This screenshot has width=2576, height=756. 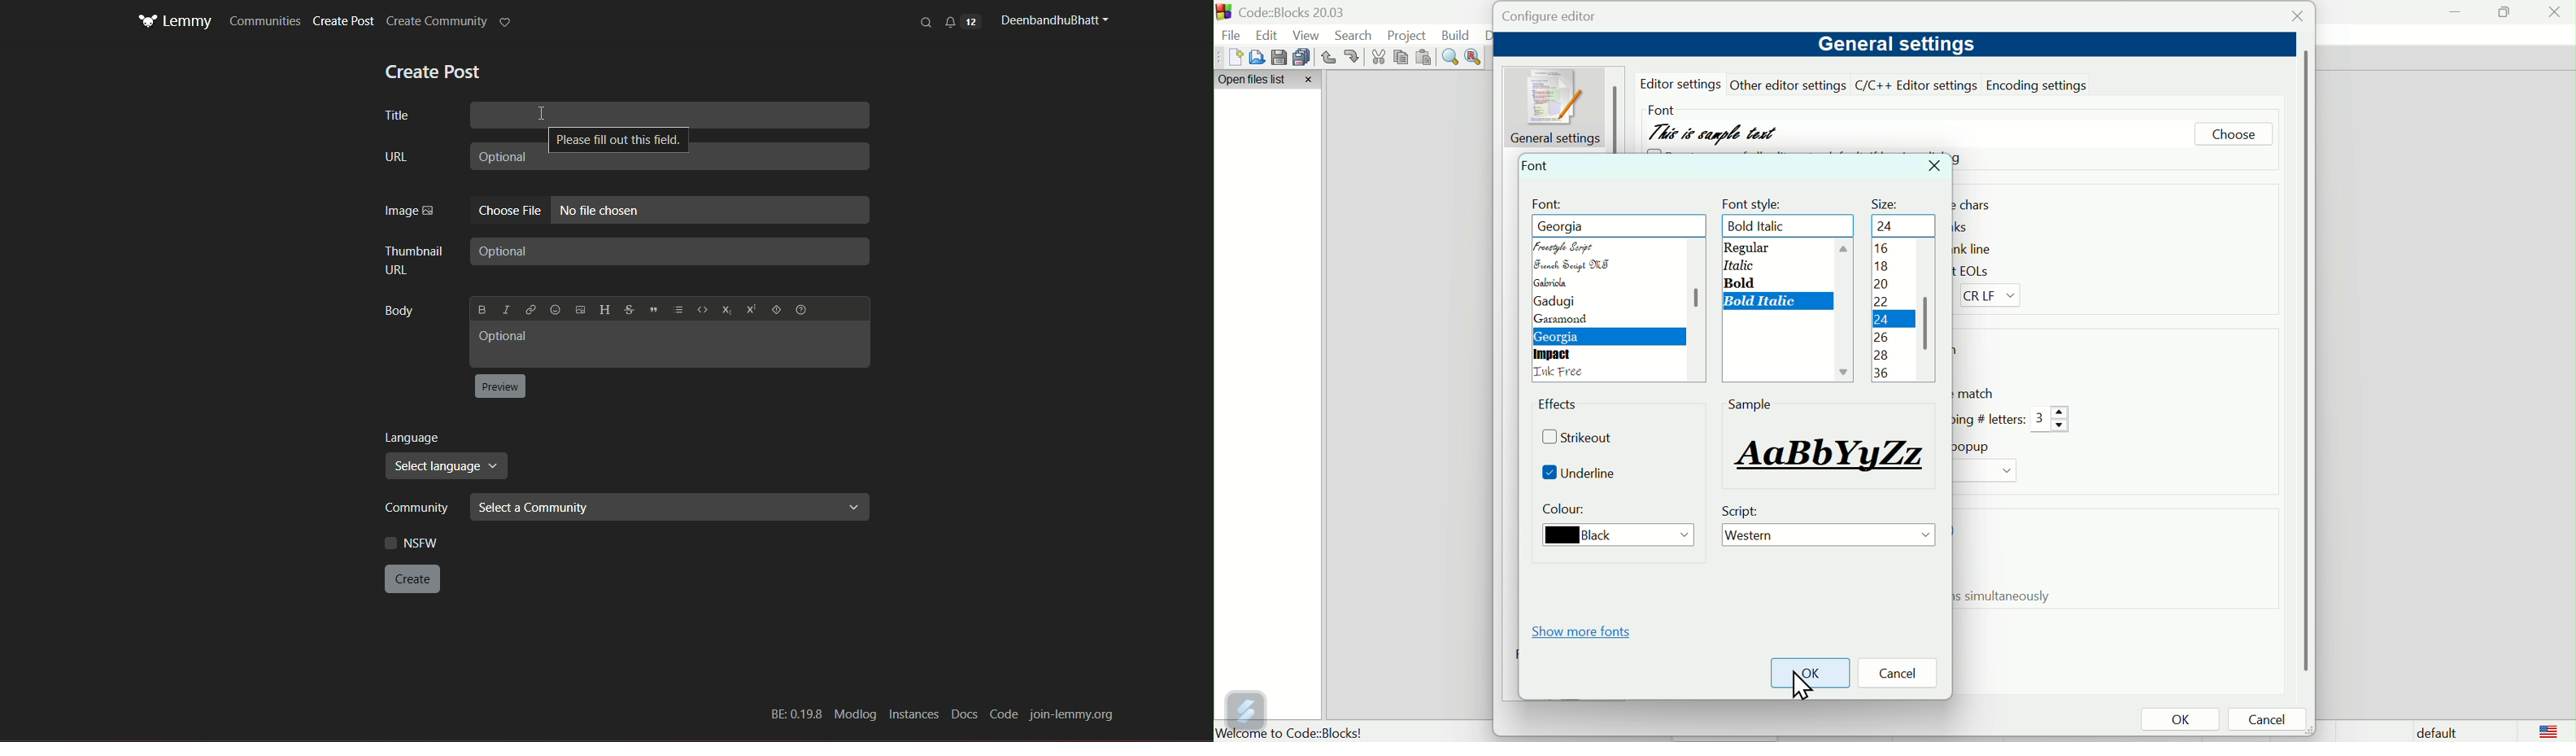 What do you see at coordinates (1733, 265) in the screenshot?
I see `Oblique` at bounding box center [1733, 265].